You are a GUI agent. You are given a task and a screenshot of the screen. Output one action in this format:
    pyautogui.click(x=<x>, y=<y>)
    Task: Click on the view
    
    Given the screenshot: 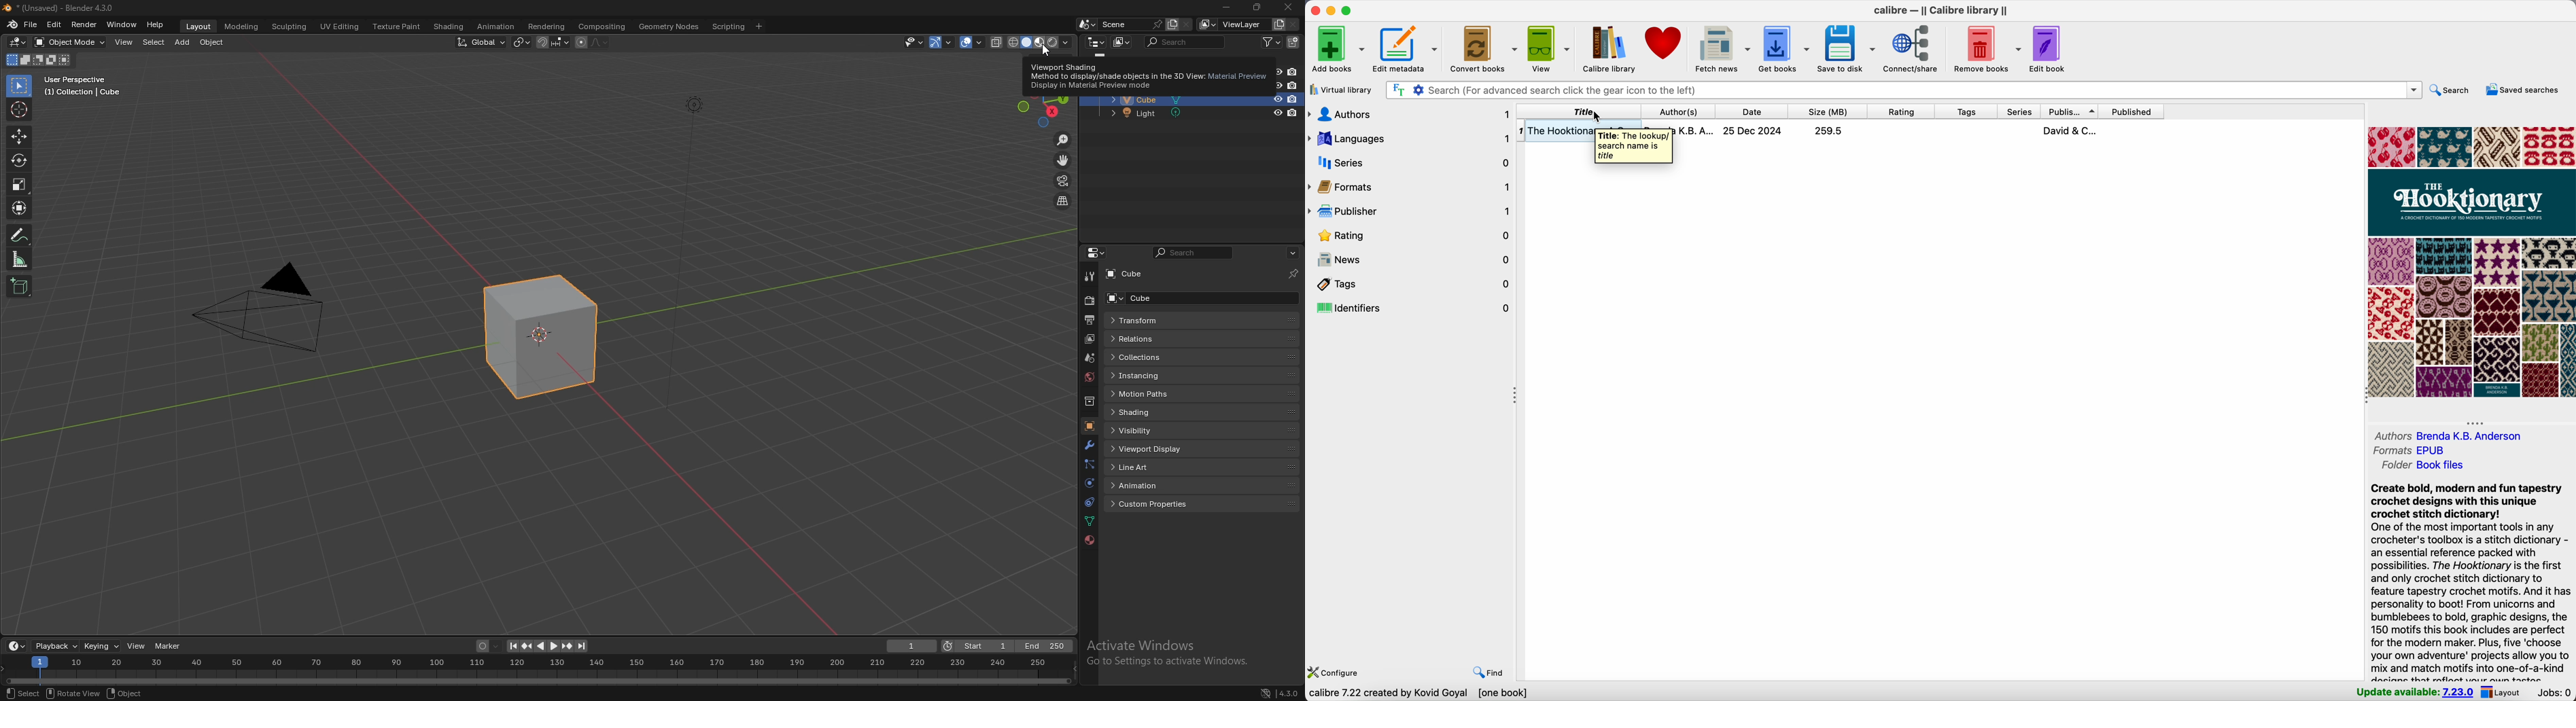 What is the action you would take?
    pyautogui.click(x=124, y=43)
    